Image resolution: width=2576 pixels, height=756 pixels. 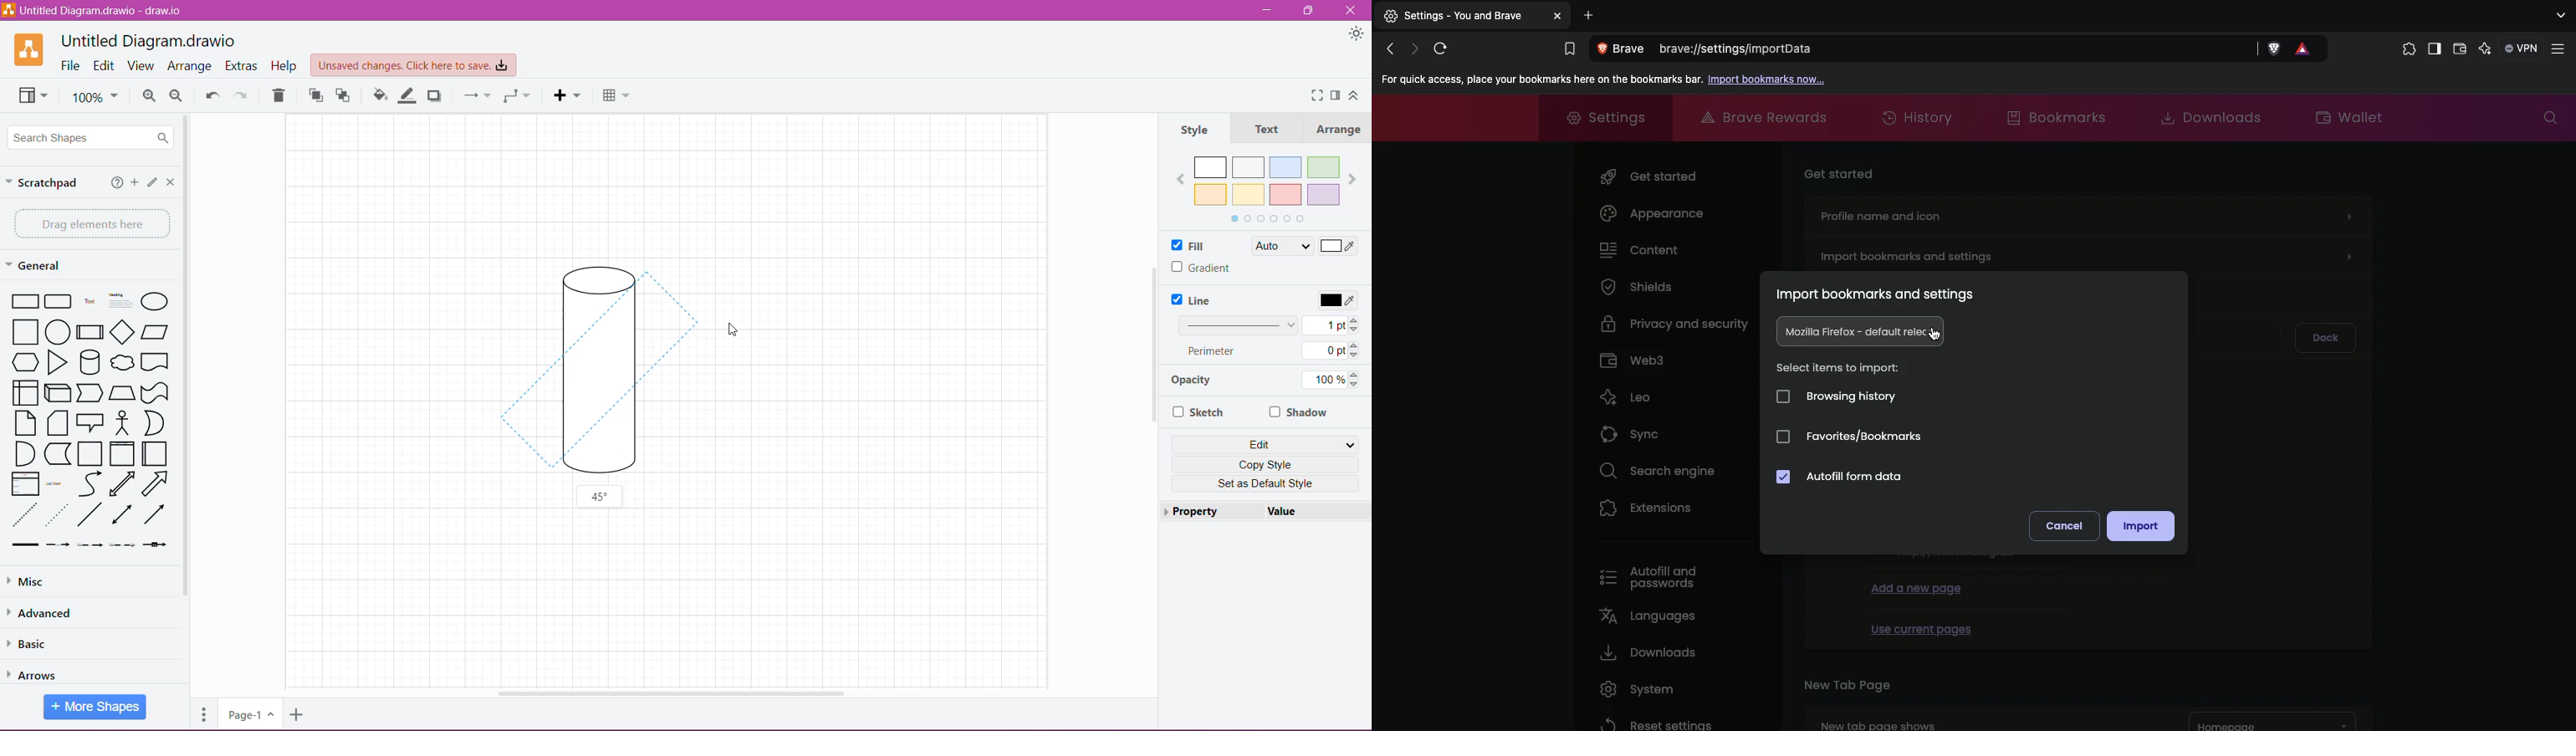 What do you see at coordinates (177, 97) in the screenshot?
I see `Zoom Out` at bounding box center [177, 97].